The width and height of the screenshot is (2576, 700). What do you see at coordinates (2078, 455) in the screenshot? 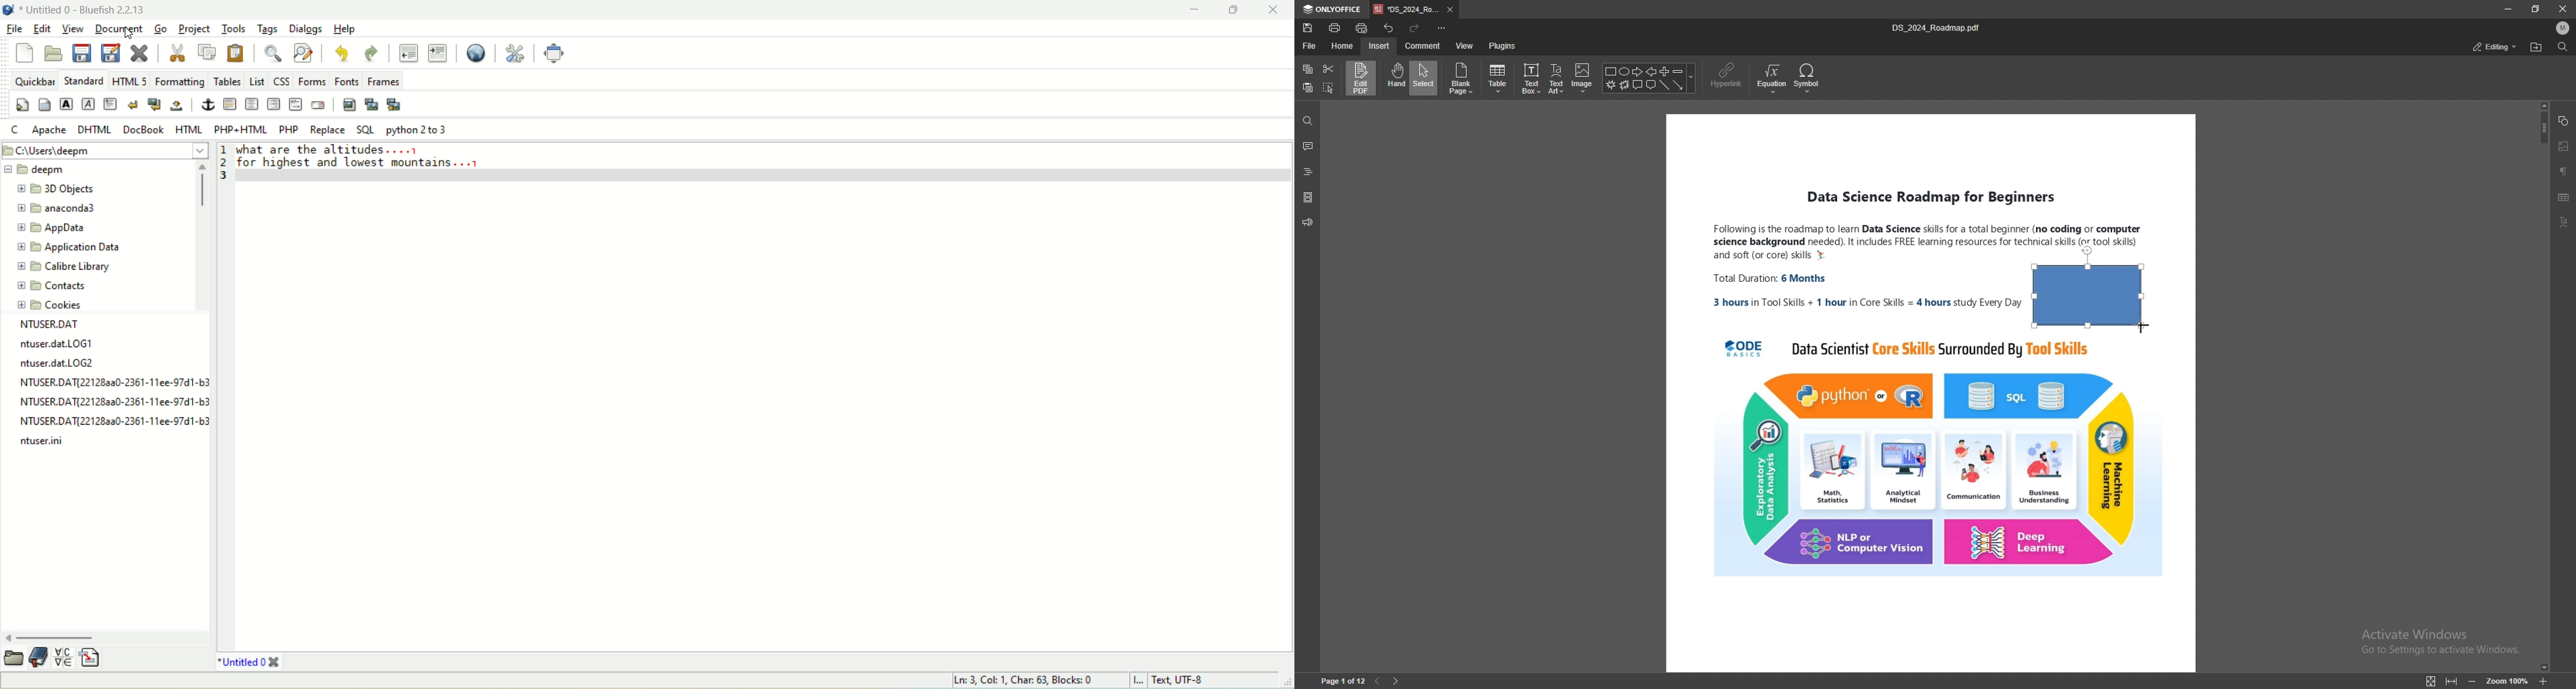
I see `pdf` at bounding box center [2078, 455].